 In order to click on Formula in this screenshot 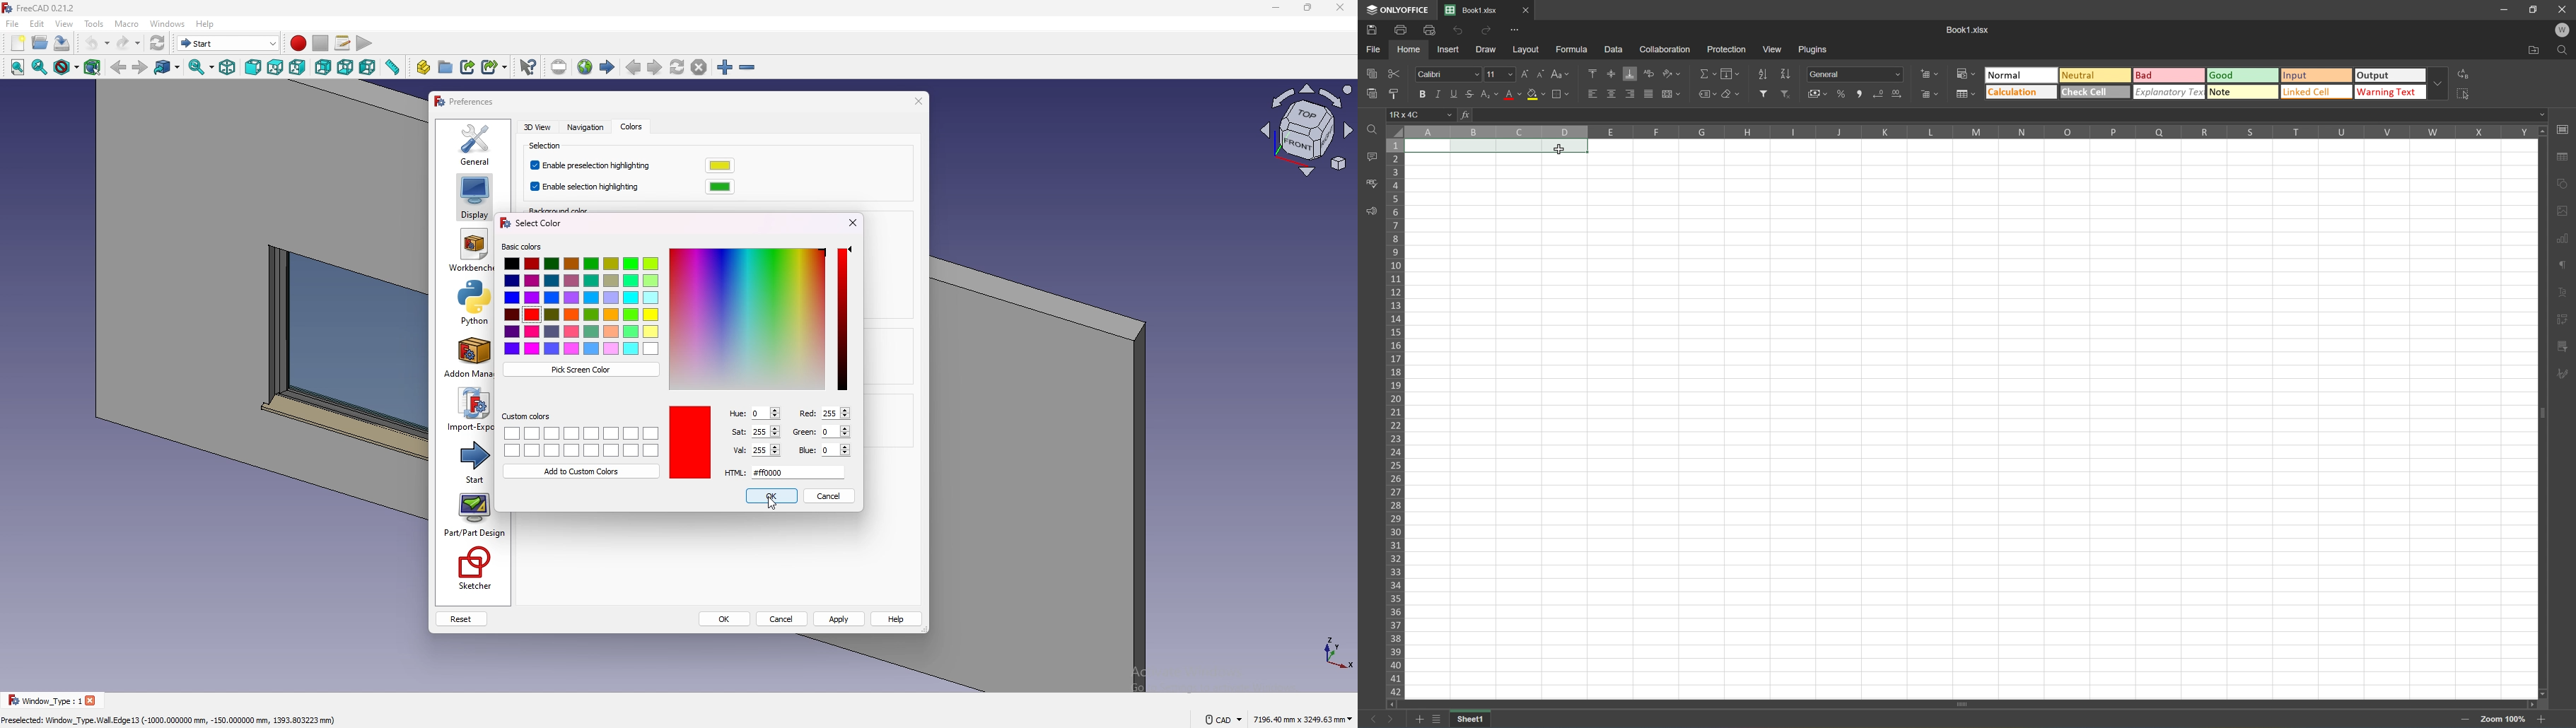, I will do `click(1575, 49)`.